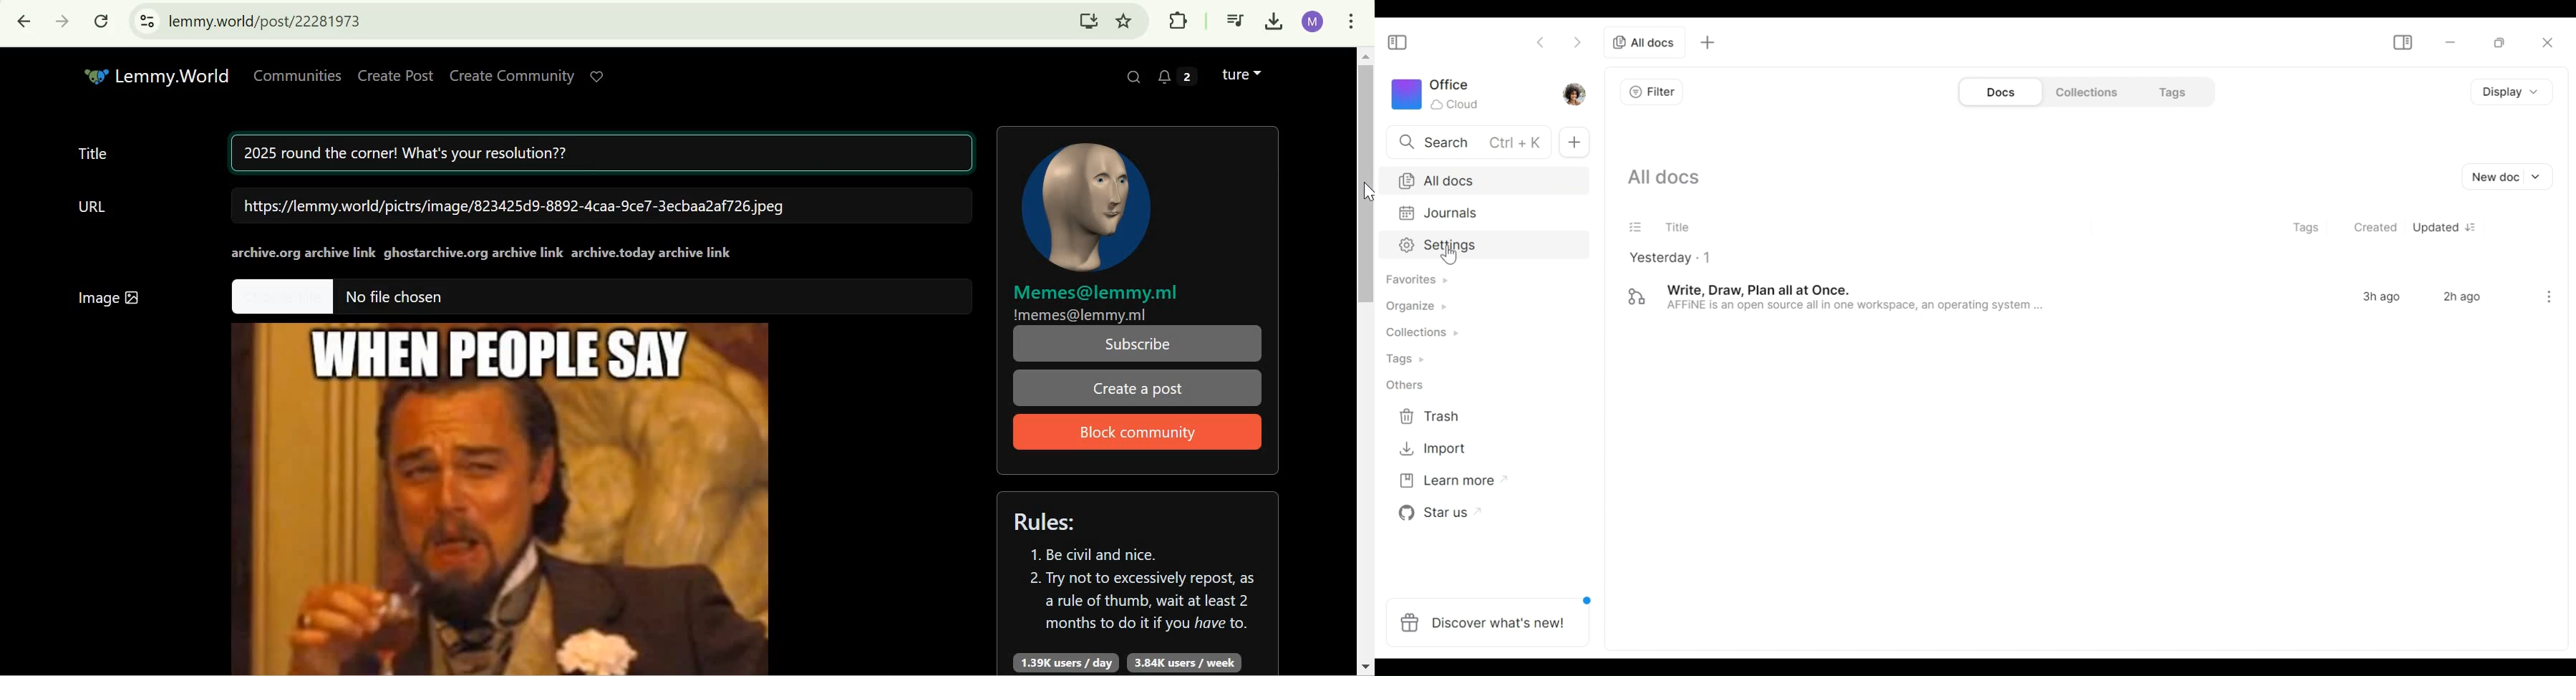 Image resolution: width=2576 pixels, height=700 pixels. What do you see at coordinates (1480, 180) in the screenshot?
I see `All documents` at bounding box center [1480, 180].